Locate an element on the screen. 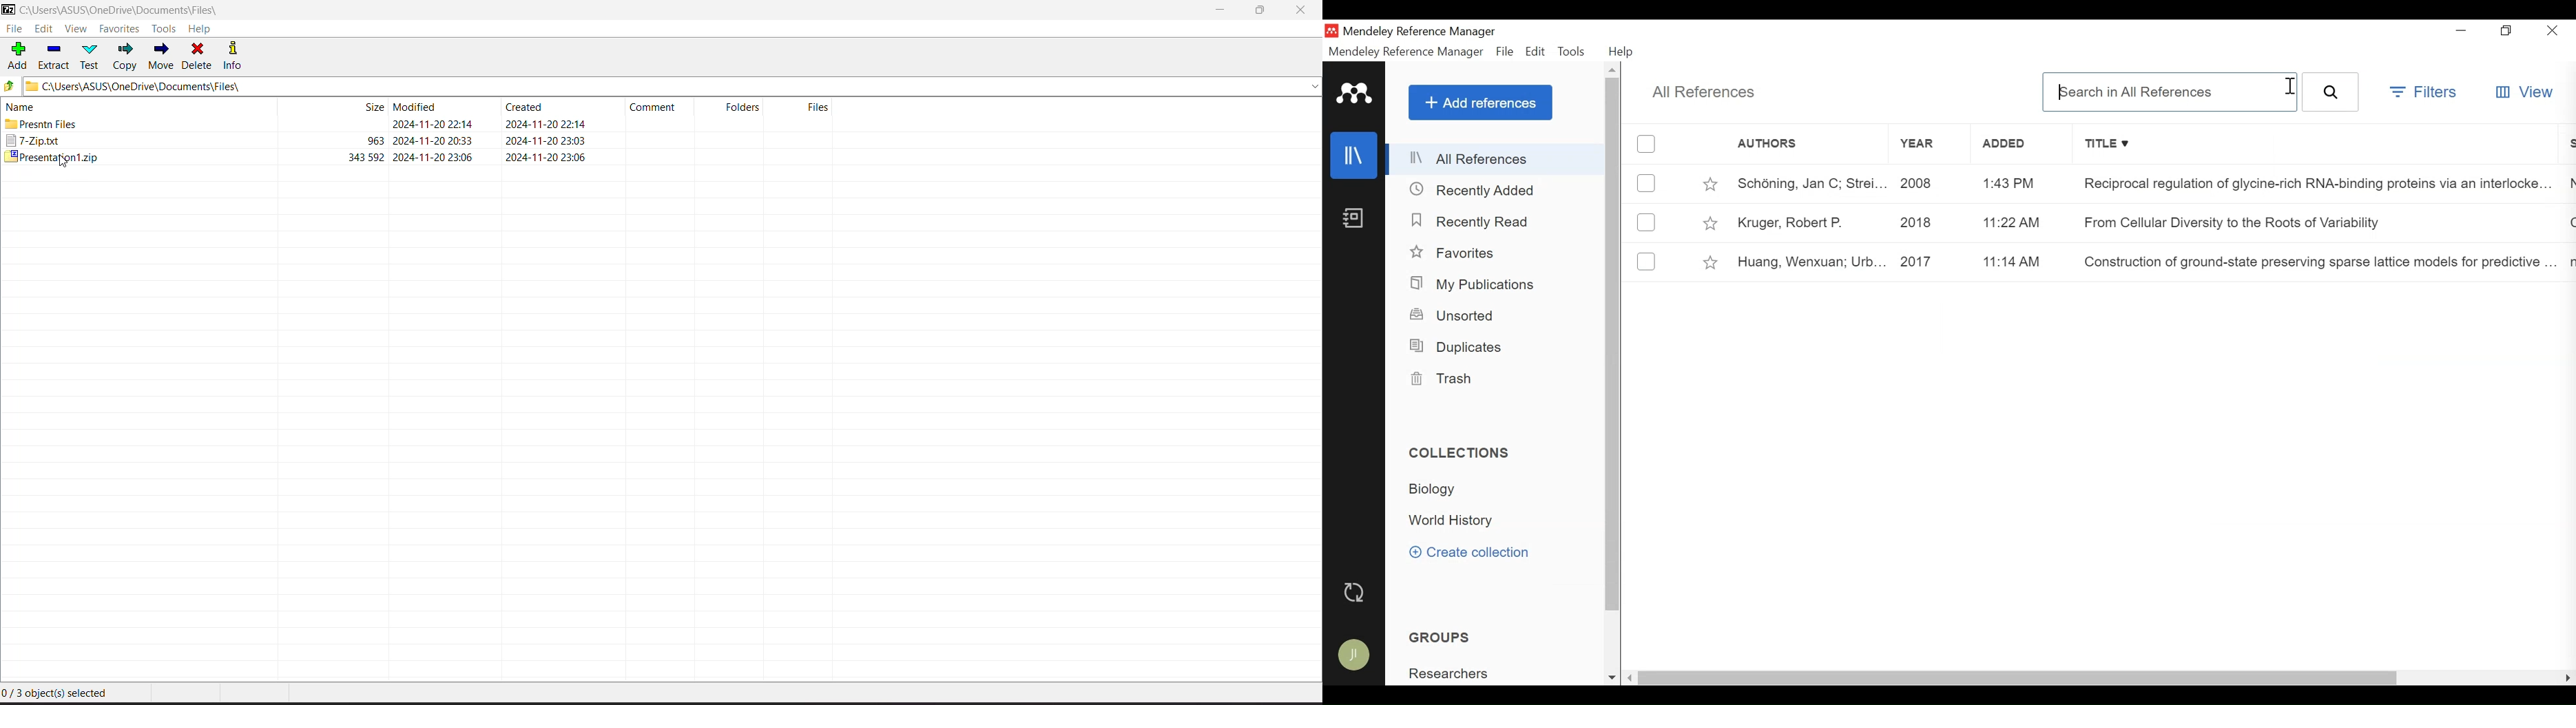 This screenshot has height=728, width=2576. Application Logo is located at coordinates (8, 10).